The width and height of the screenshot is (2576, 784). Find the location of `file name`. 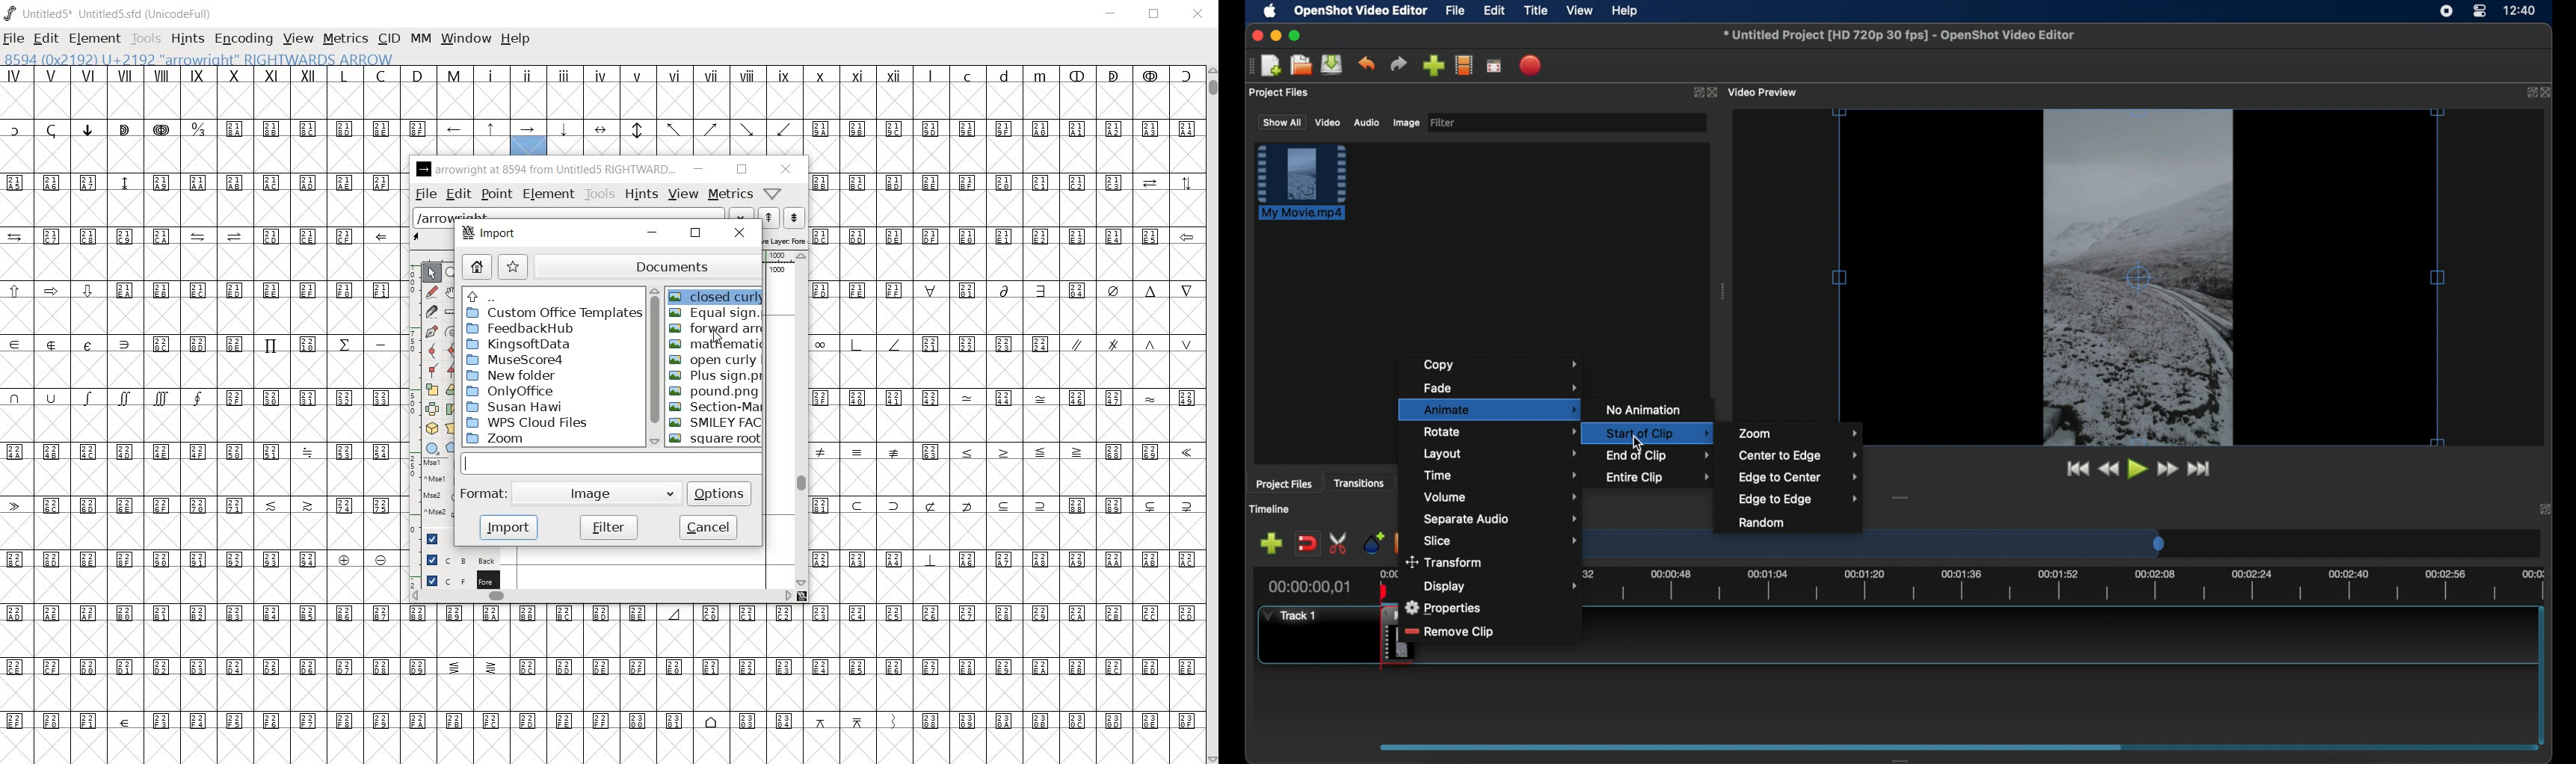

file name is located at coordinates (1899, 35).